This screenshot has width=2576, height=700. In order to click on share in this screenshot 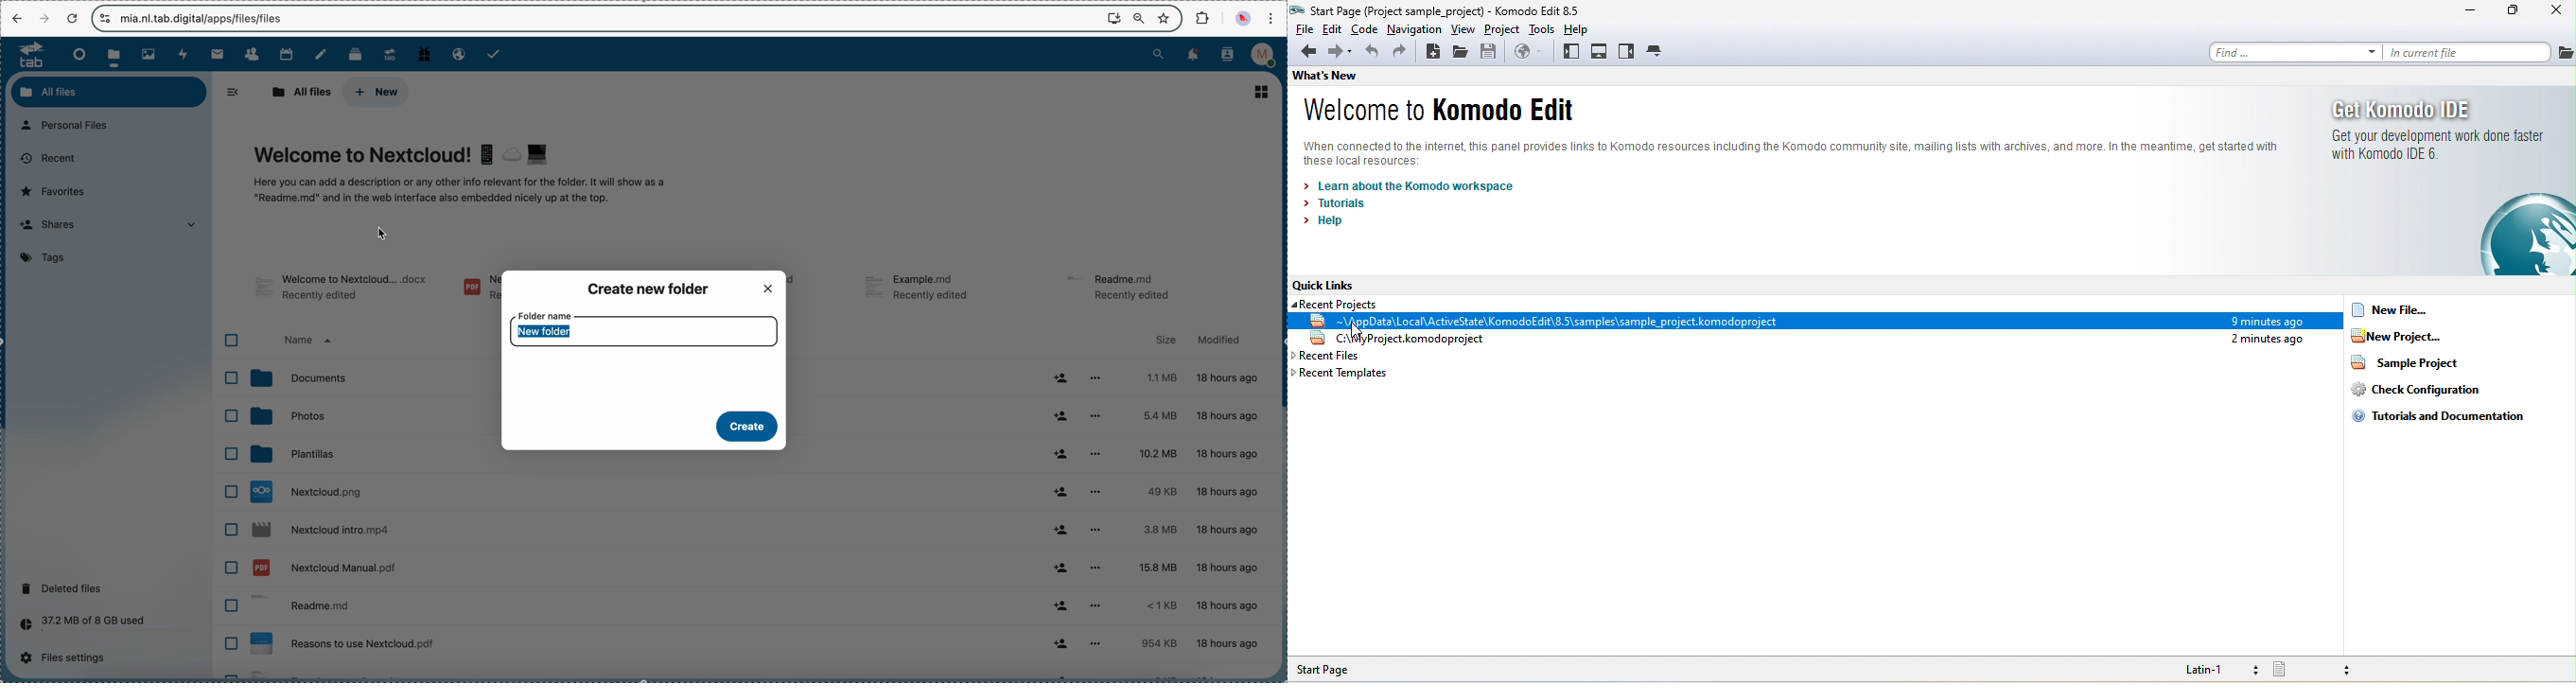, I will do `click(1060, 377)`.